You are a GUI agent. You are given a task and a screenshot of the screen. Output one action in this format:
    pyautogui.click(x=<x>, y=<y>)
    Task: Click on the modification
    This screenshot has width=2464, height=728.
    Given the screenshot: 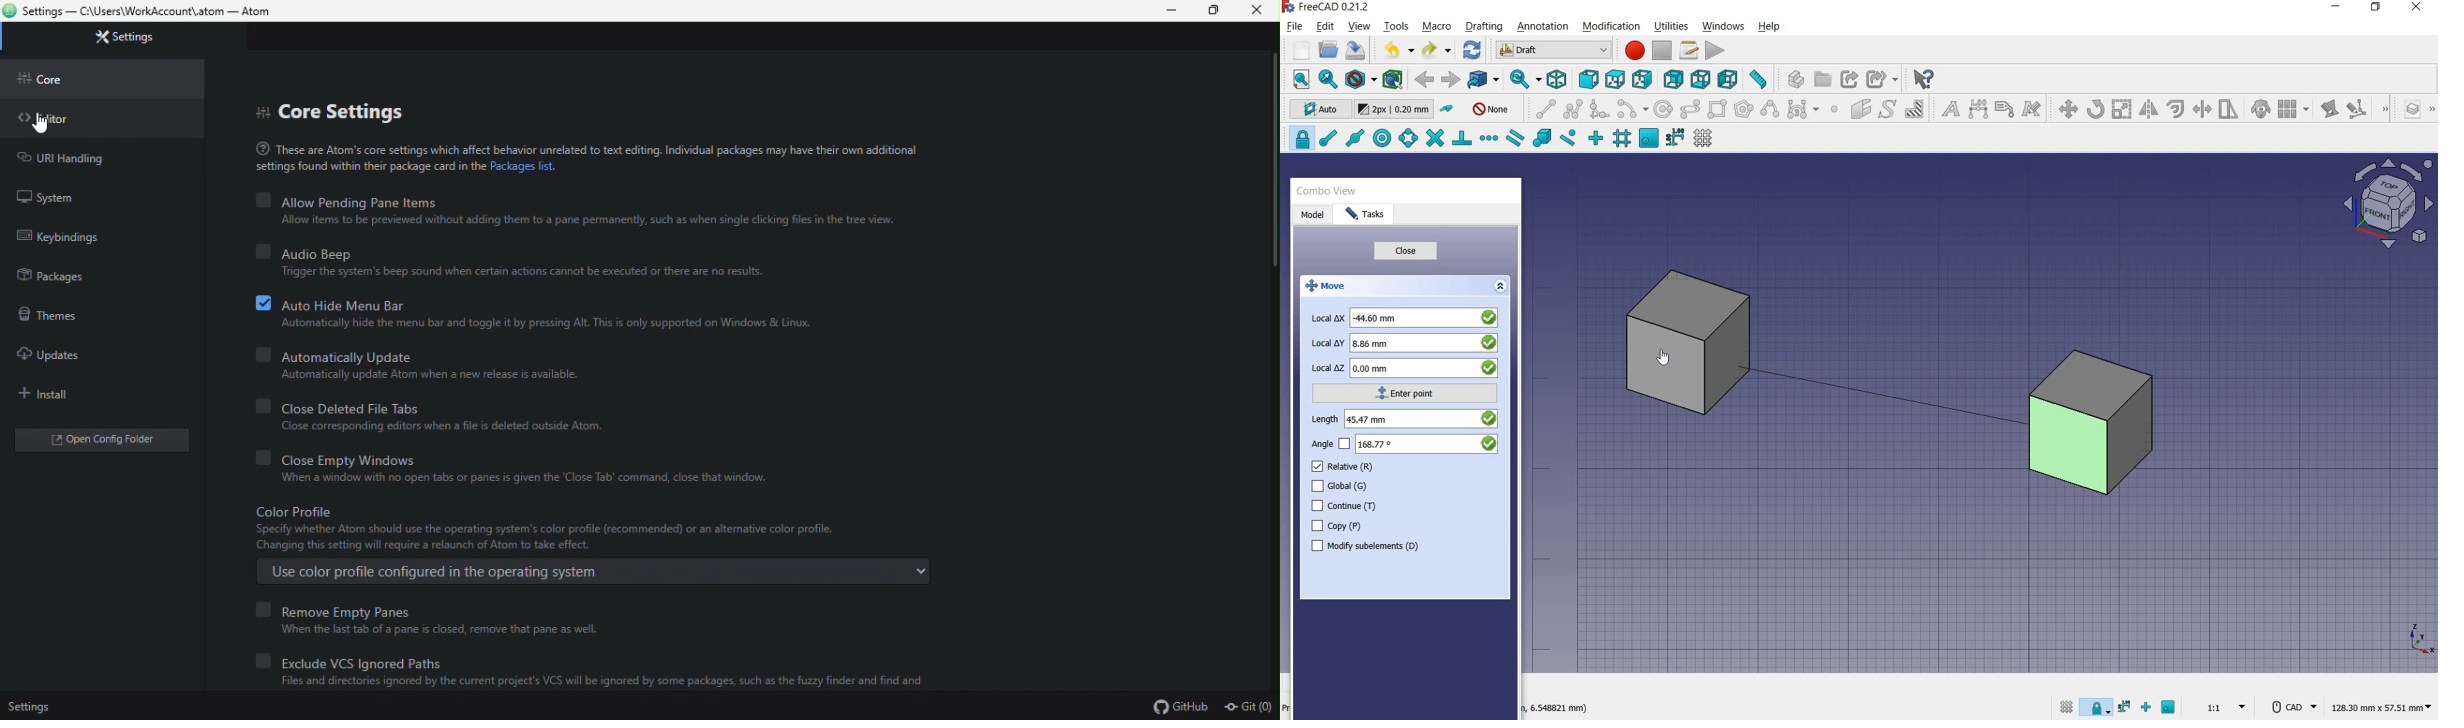 What is the action you would take?
    pyautogui.click(x=1612, y=26)
    